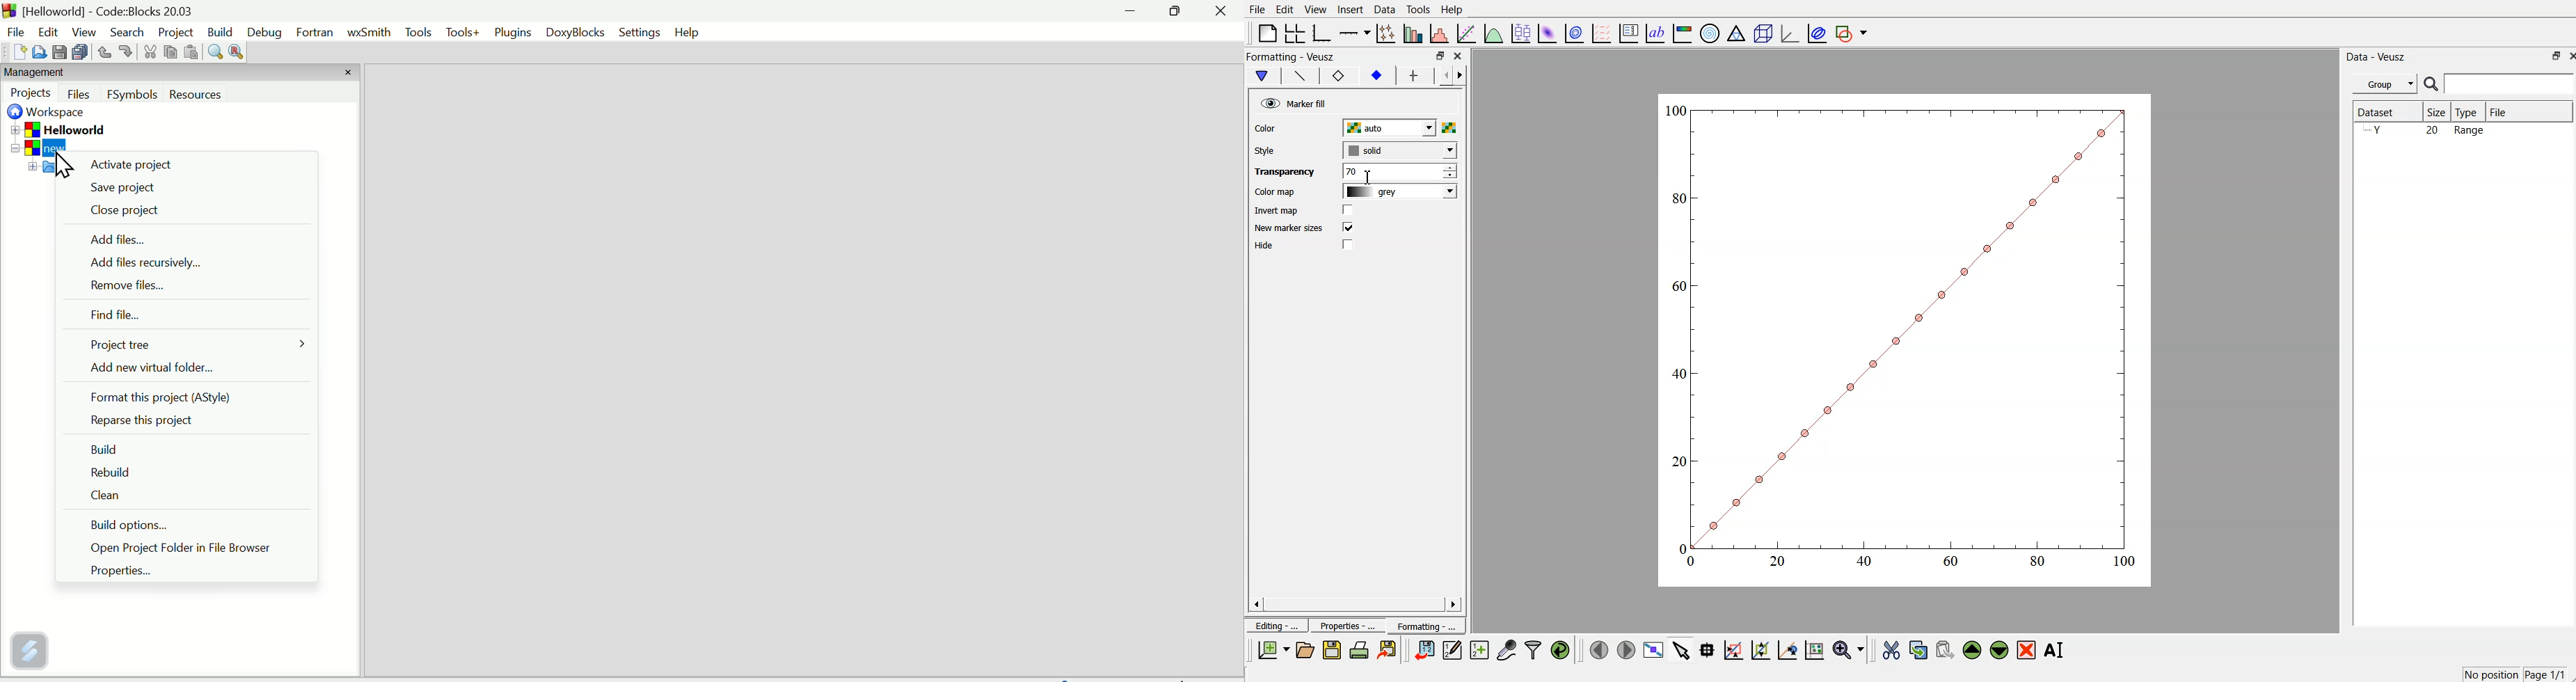 The height and width of the screenshot is (700, 2576). Describe the element at coordinates (133, 97) in the screenshot. I see `F symbols` at that location.